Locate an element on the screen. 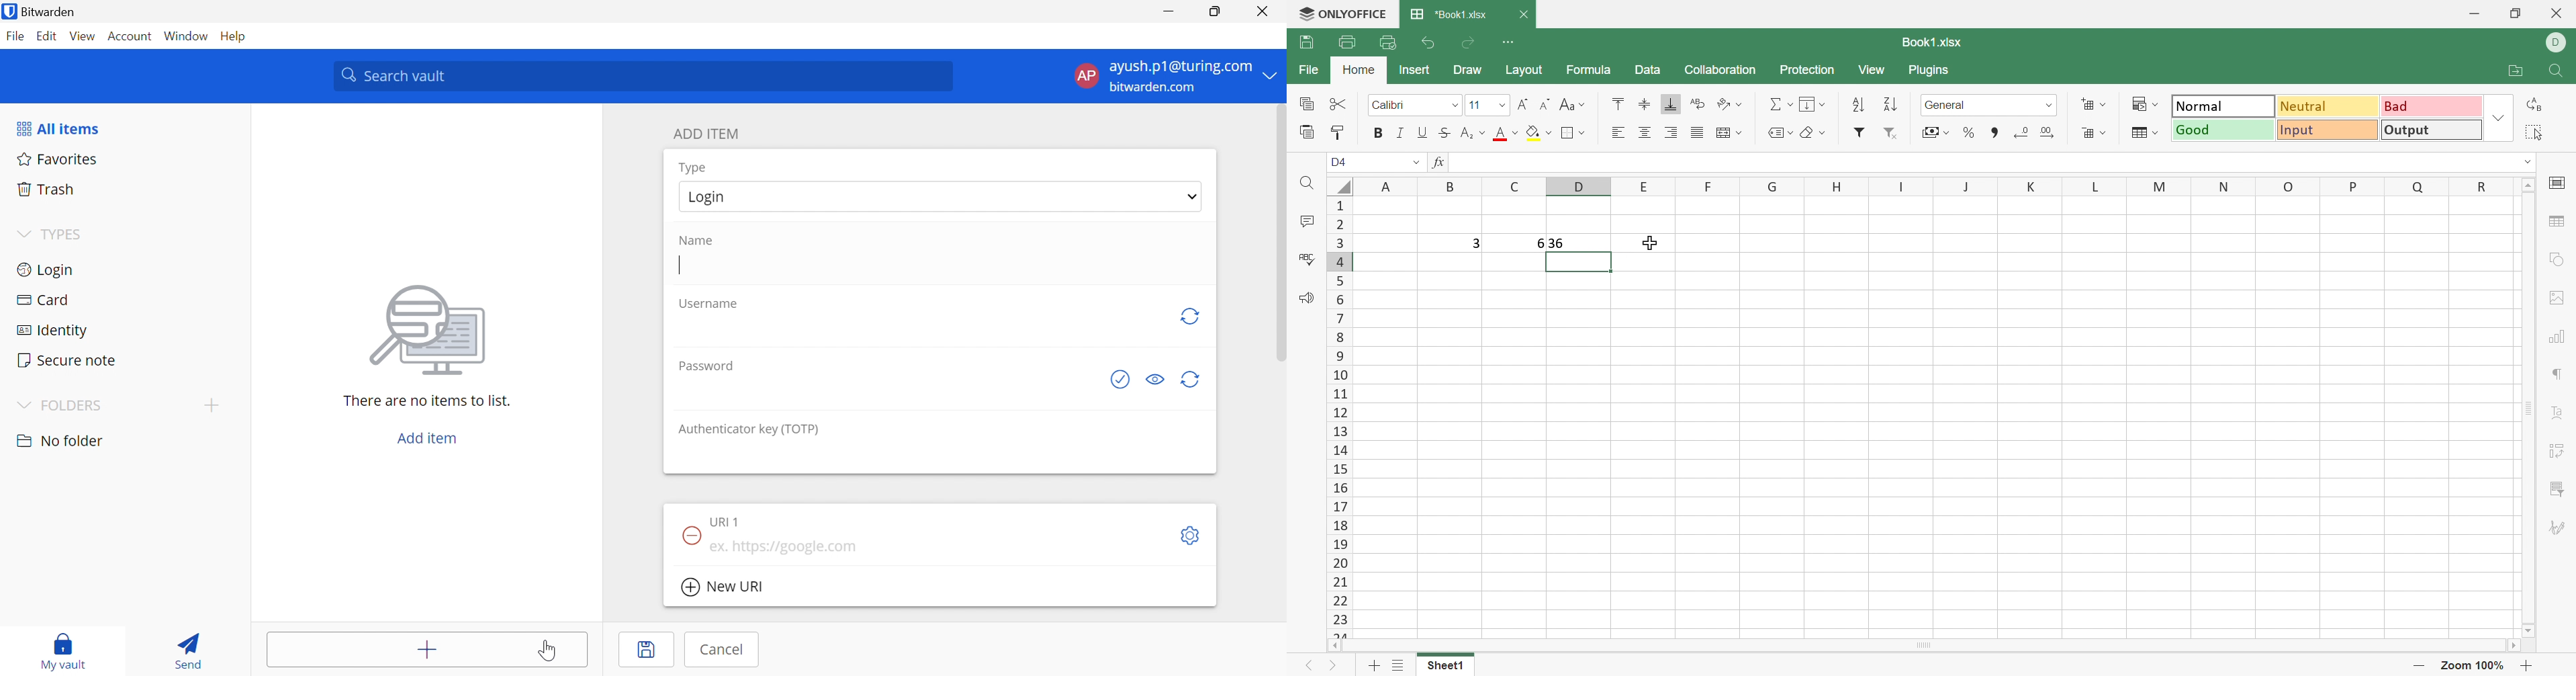 Image resolution: width=2576 pixels, height=700 pixels. Cut is located at coordinates (1338, 103).